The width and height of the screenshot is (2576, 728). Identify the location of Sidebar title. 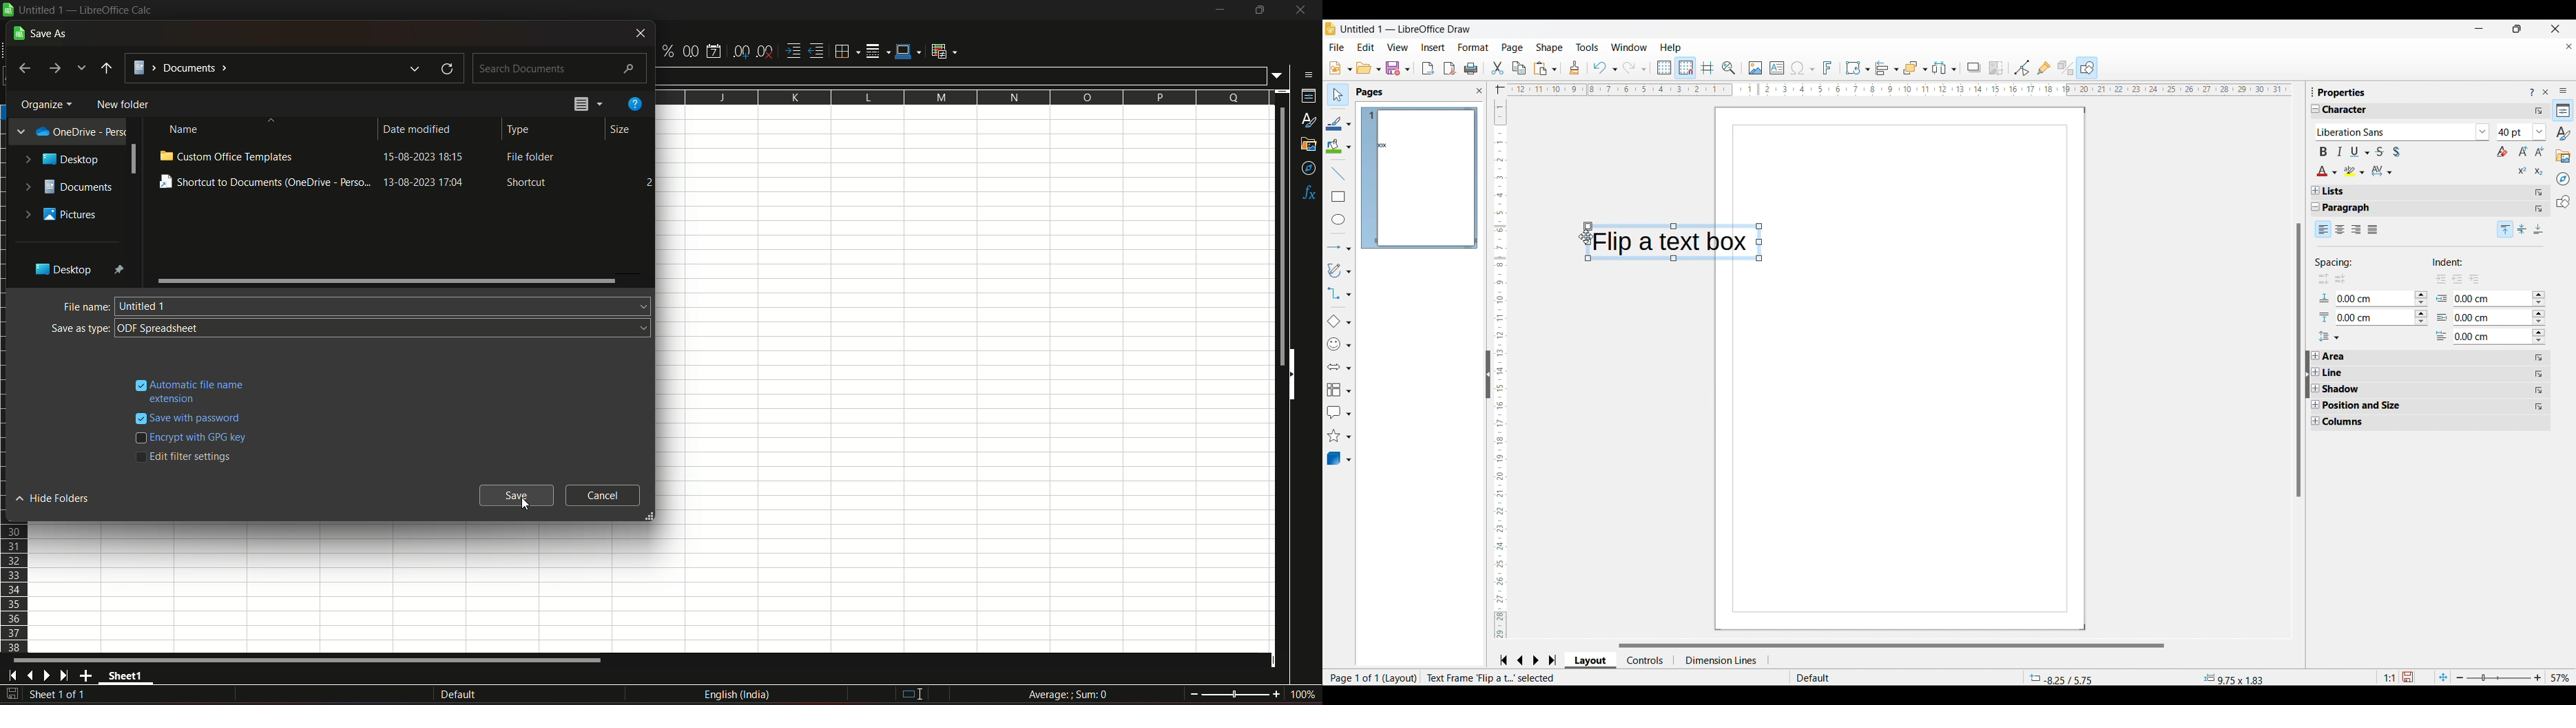
(1371, 93).